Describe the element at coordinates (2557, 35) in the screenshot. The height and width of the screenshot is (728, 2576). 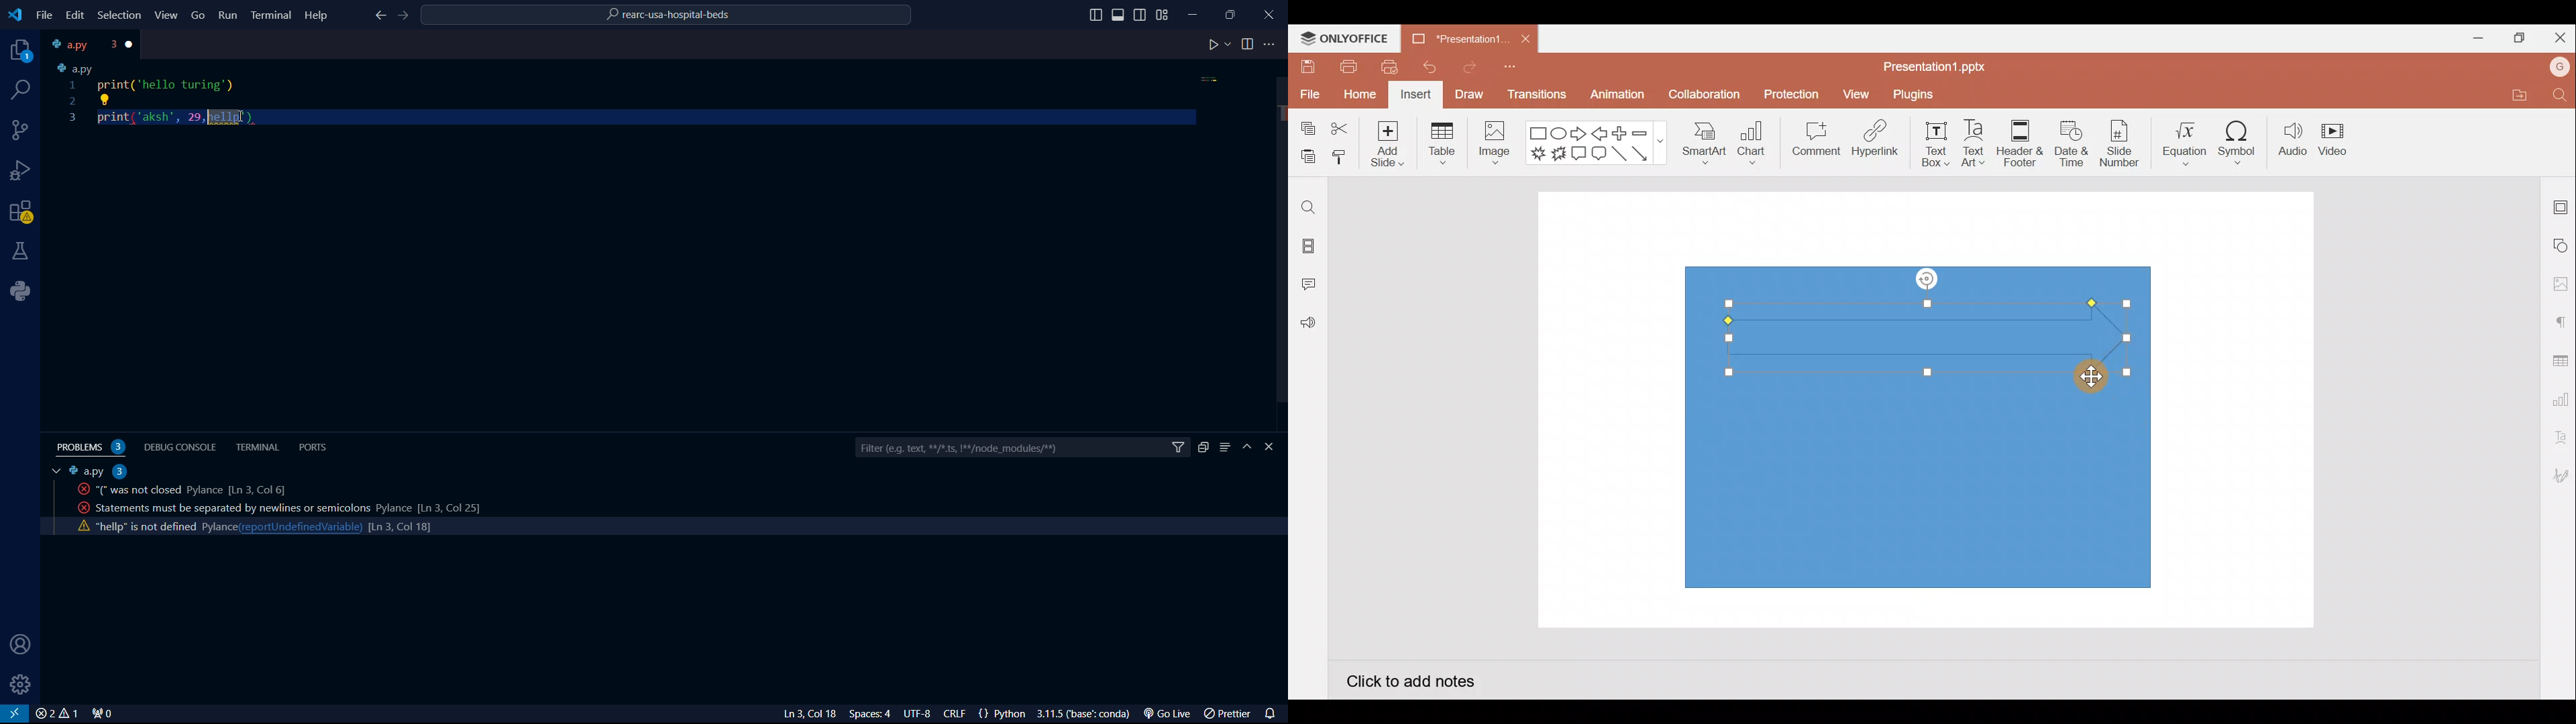
I see `Close` at that location.